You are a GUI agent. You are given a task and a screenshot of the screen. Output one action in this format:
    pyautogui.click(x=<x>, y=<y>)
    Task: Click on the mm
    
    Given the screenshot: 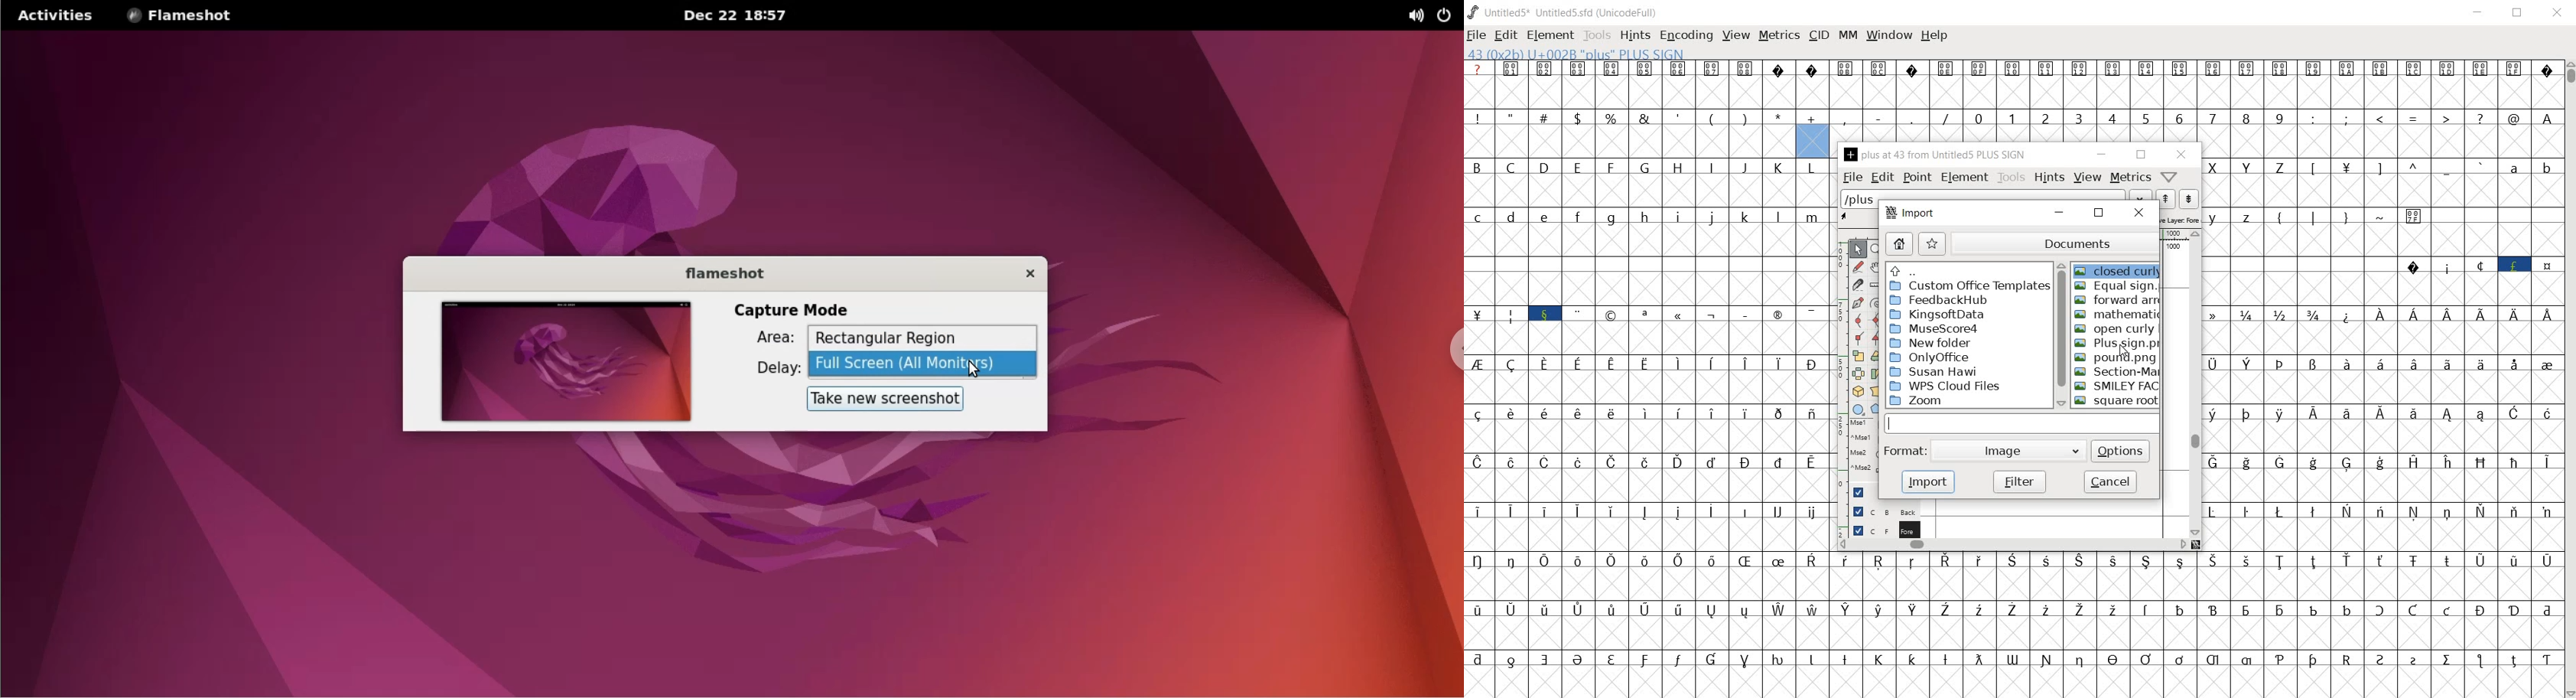 What is the action you would take?
    pyautogui.click(x=1846, y=34)
    